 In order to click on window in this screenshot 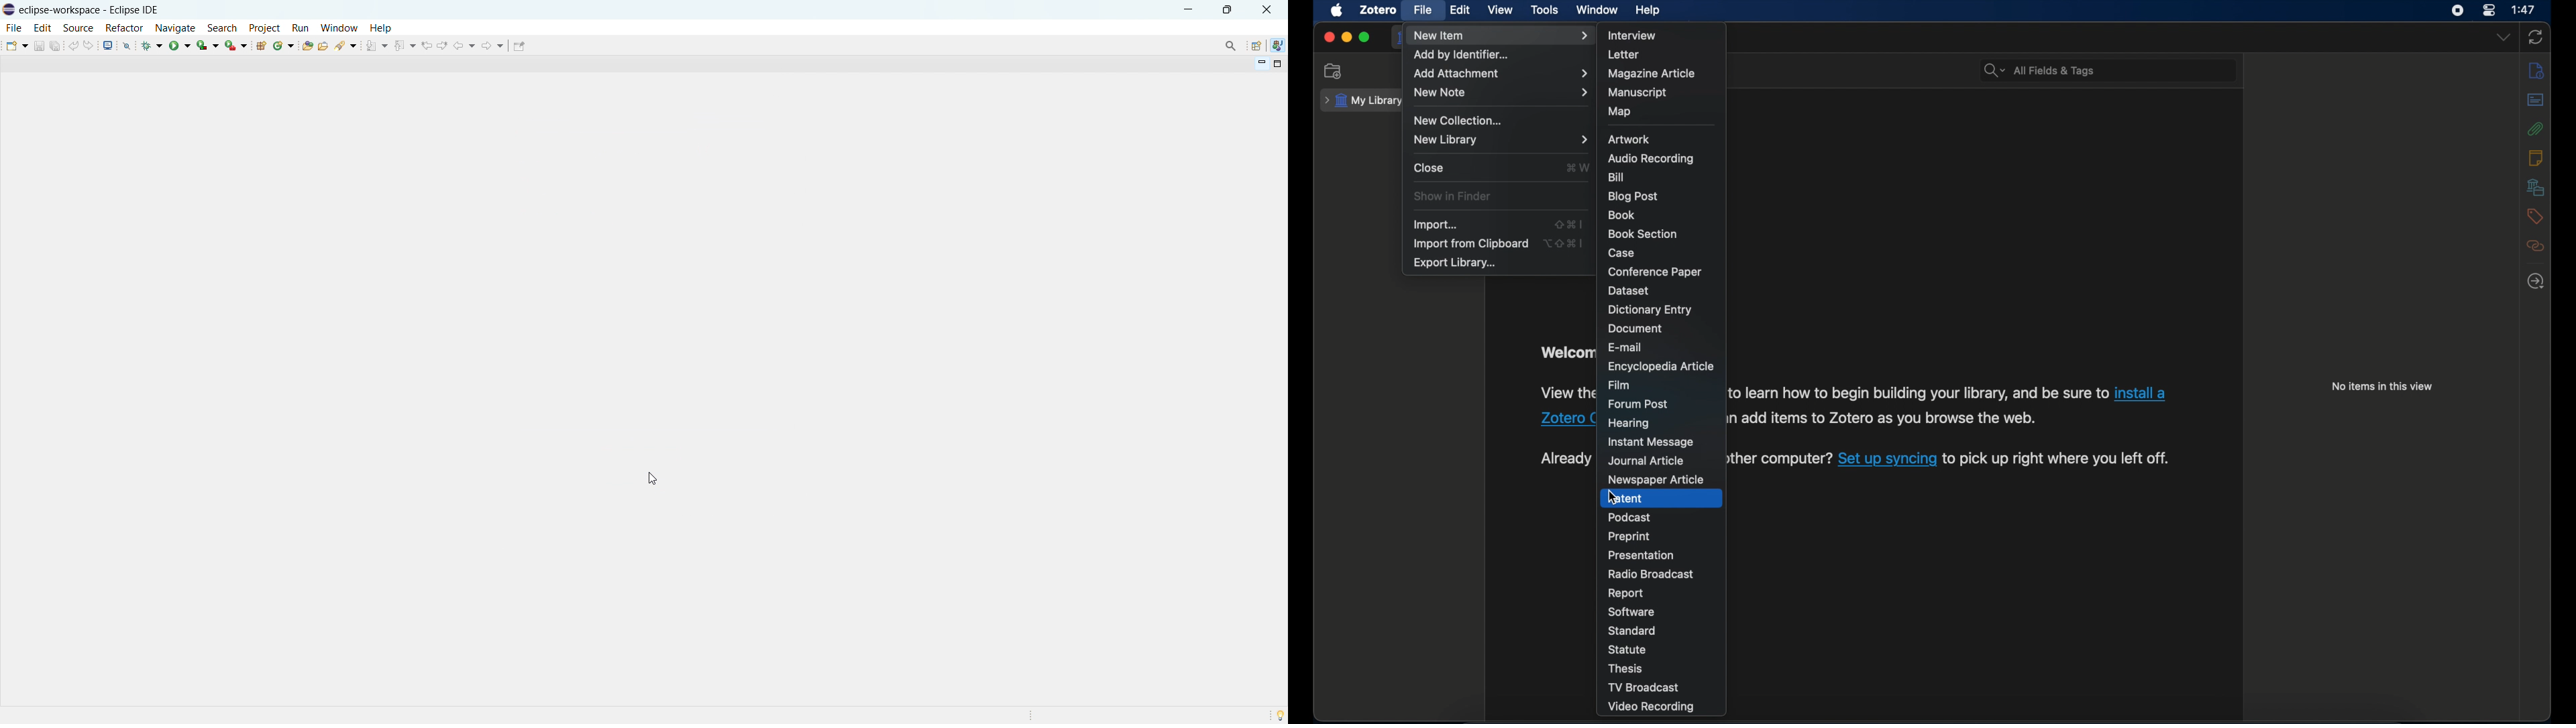, I will do `click(1598, 9)`.